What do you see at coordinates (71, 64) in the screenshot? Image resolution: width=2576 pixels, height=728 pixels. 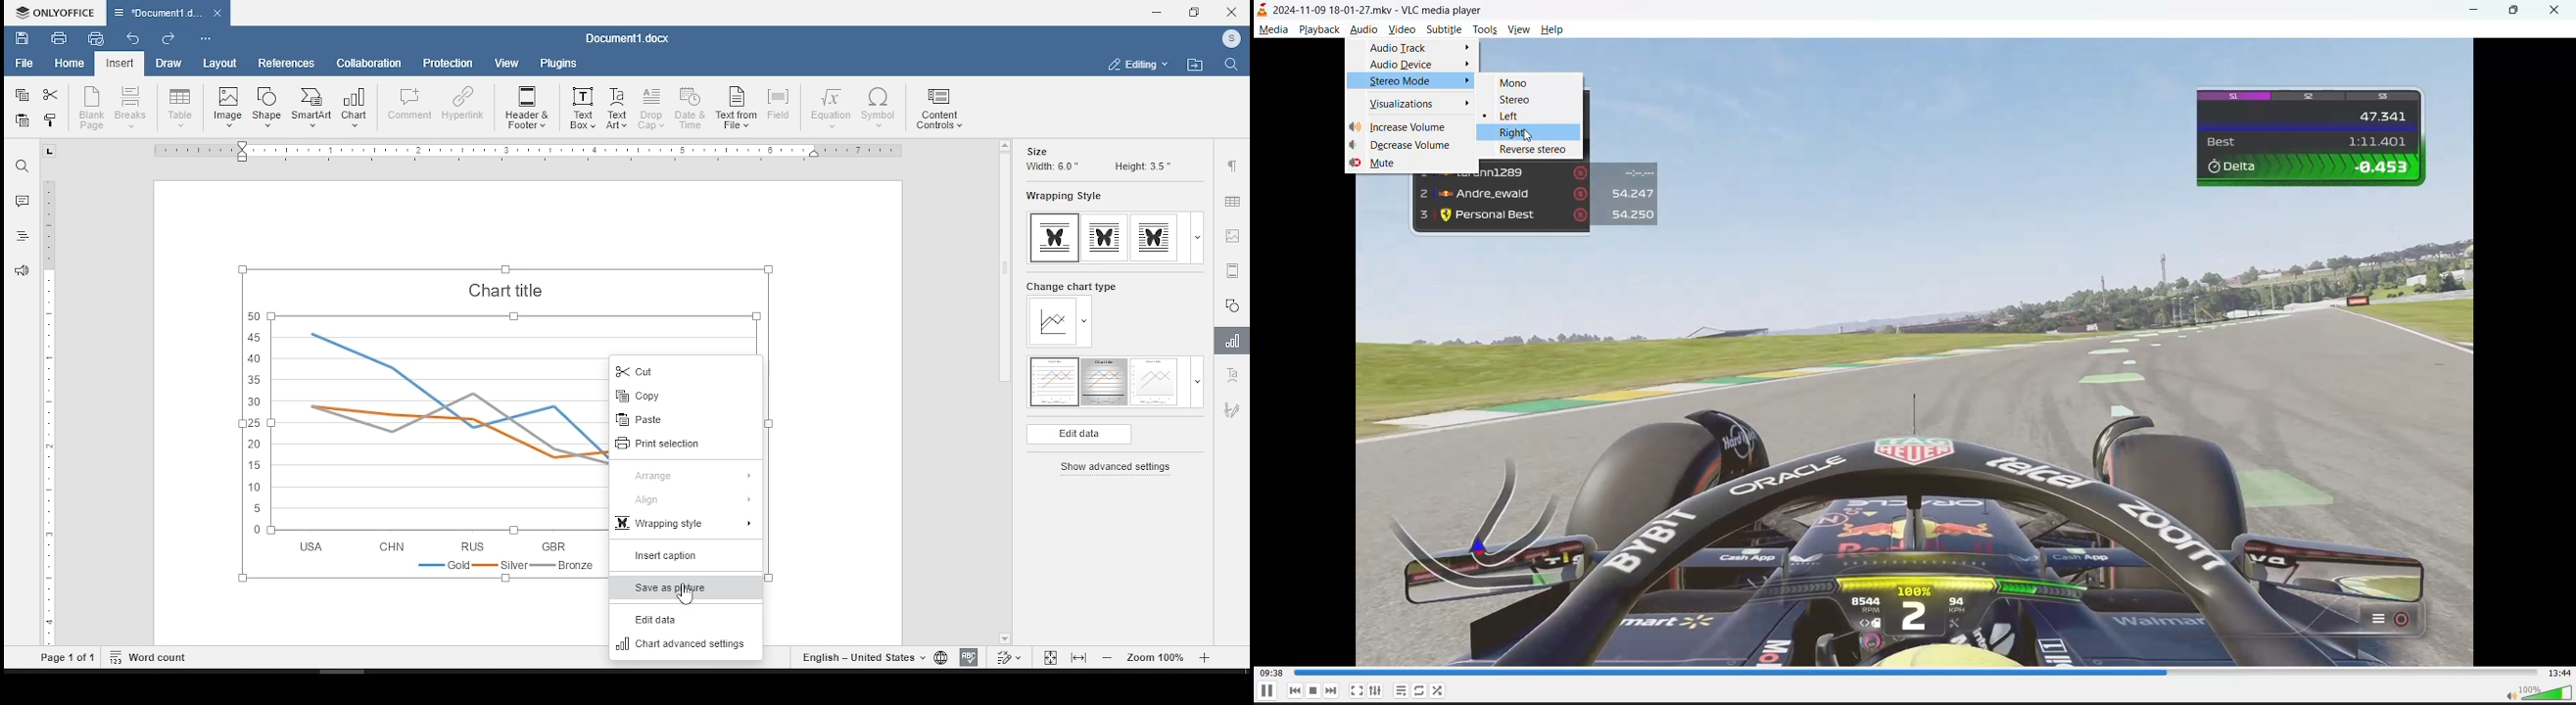 I see `home` at bounding box center [71, 64].